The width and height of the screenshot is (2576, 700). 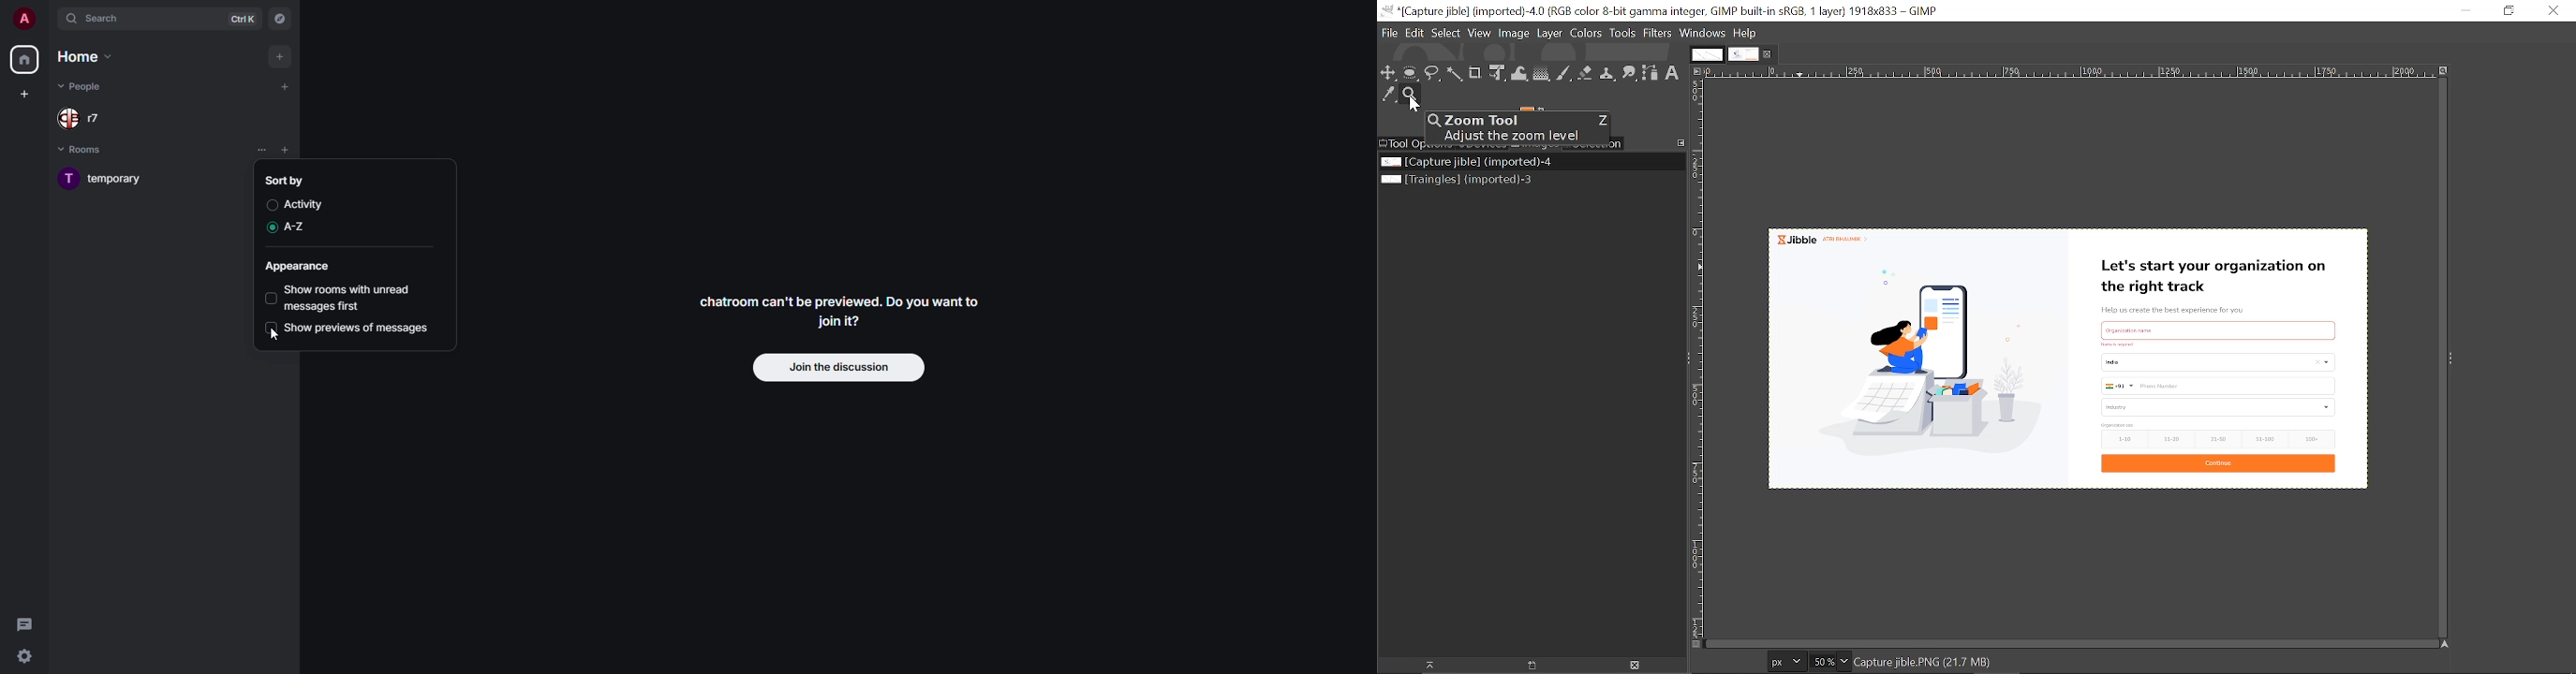 What do you see at coordinates (27, 623) in the screenshot?
I see `threads` at bounding box center [27, 623].